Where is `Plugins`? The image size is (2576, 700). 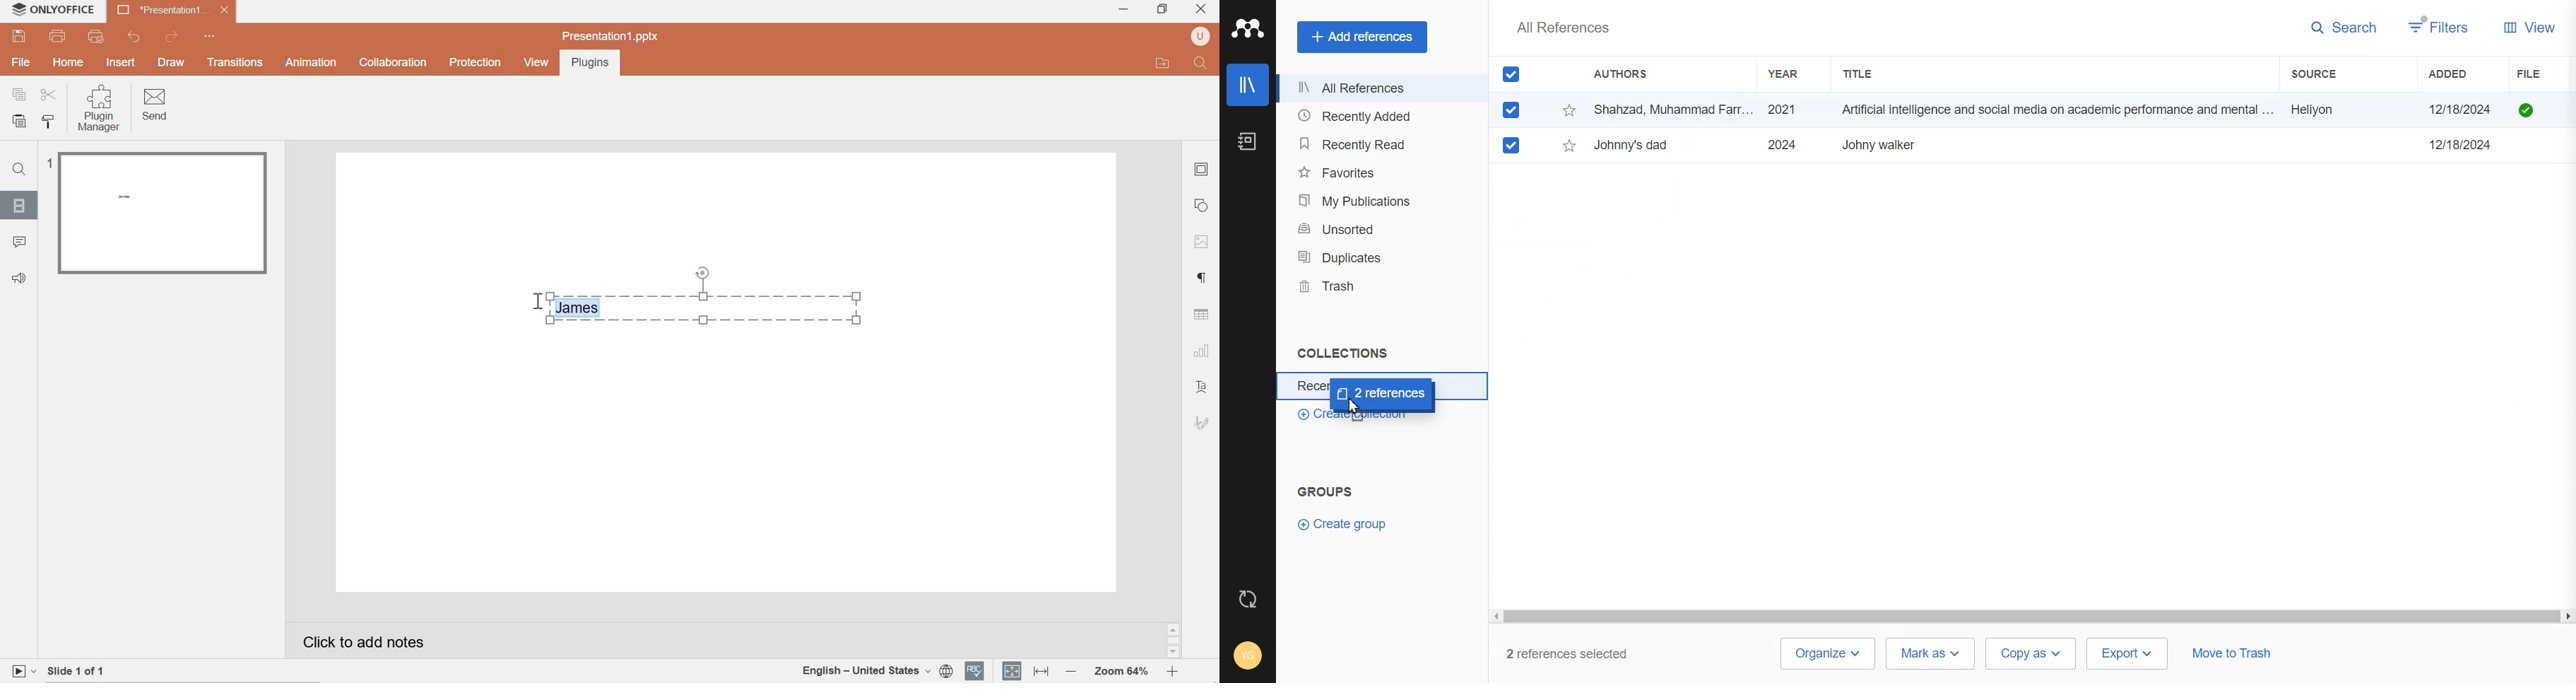
Plugins is located at coordinates (588, 64).